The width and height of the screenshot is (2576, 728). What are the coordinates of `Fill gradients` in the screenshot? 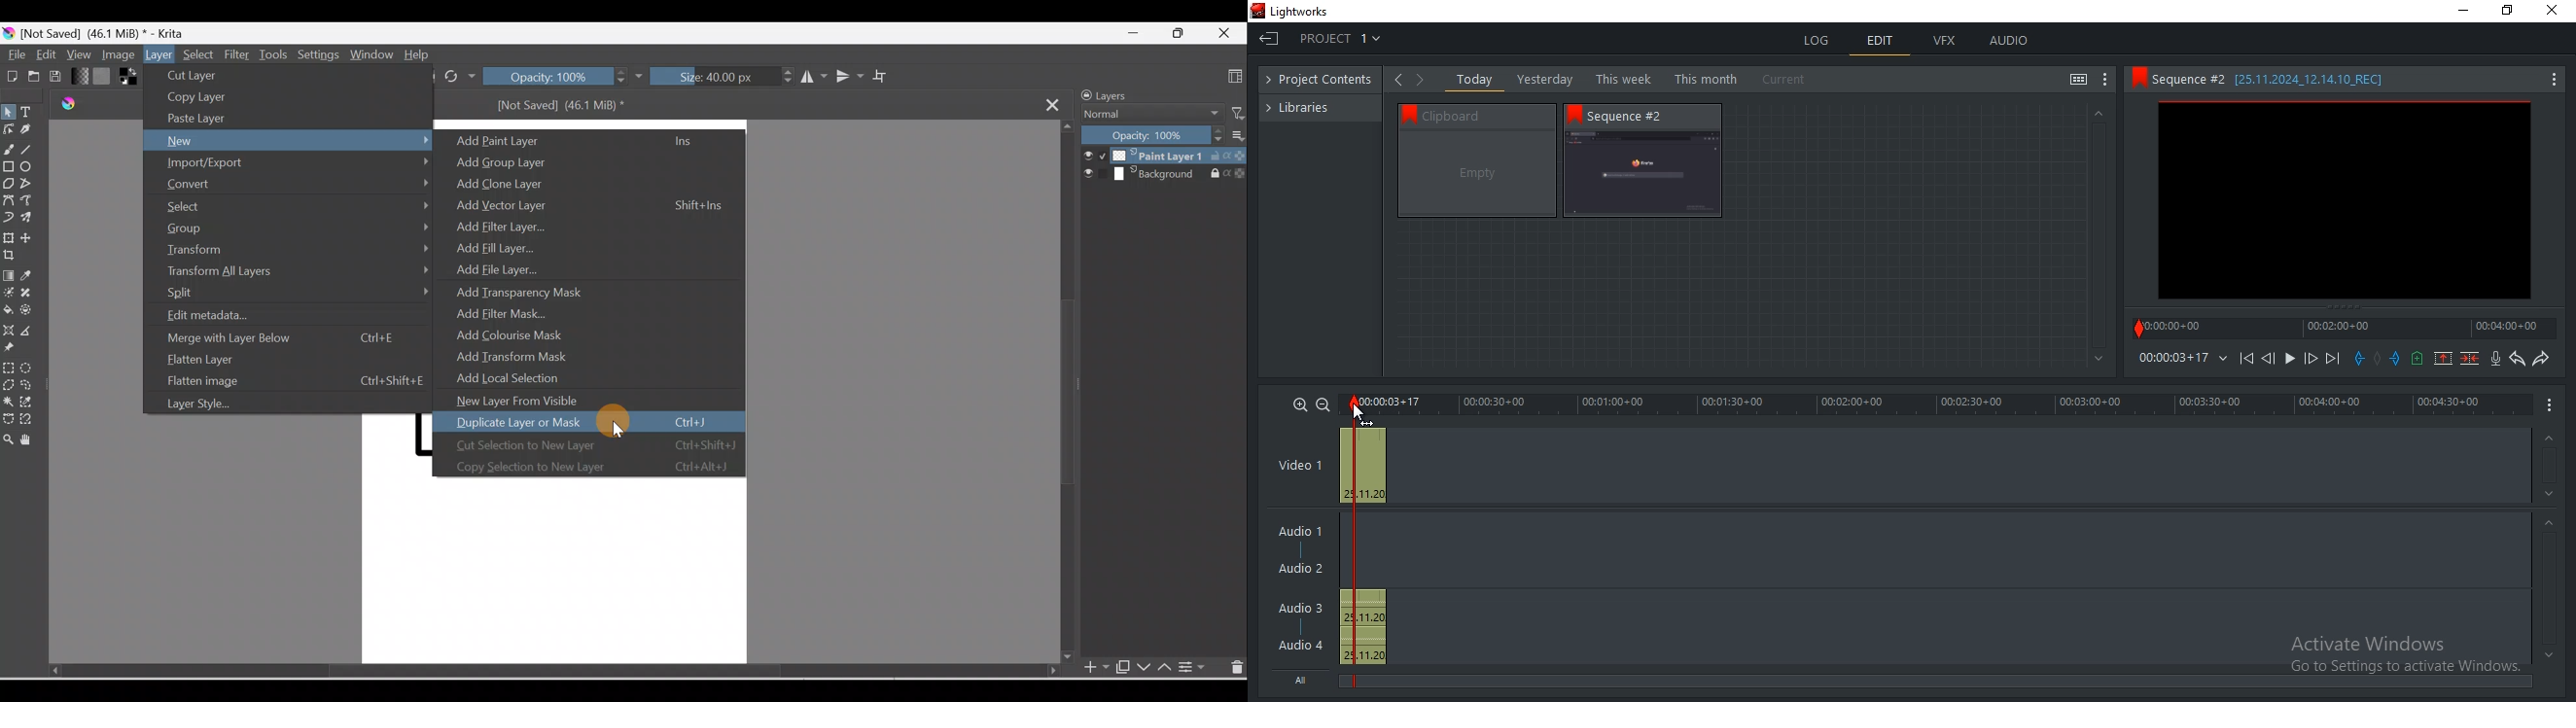 It's located at (81, 77).